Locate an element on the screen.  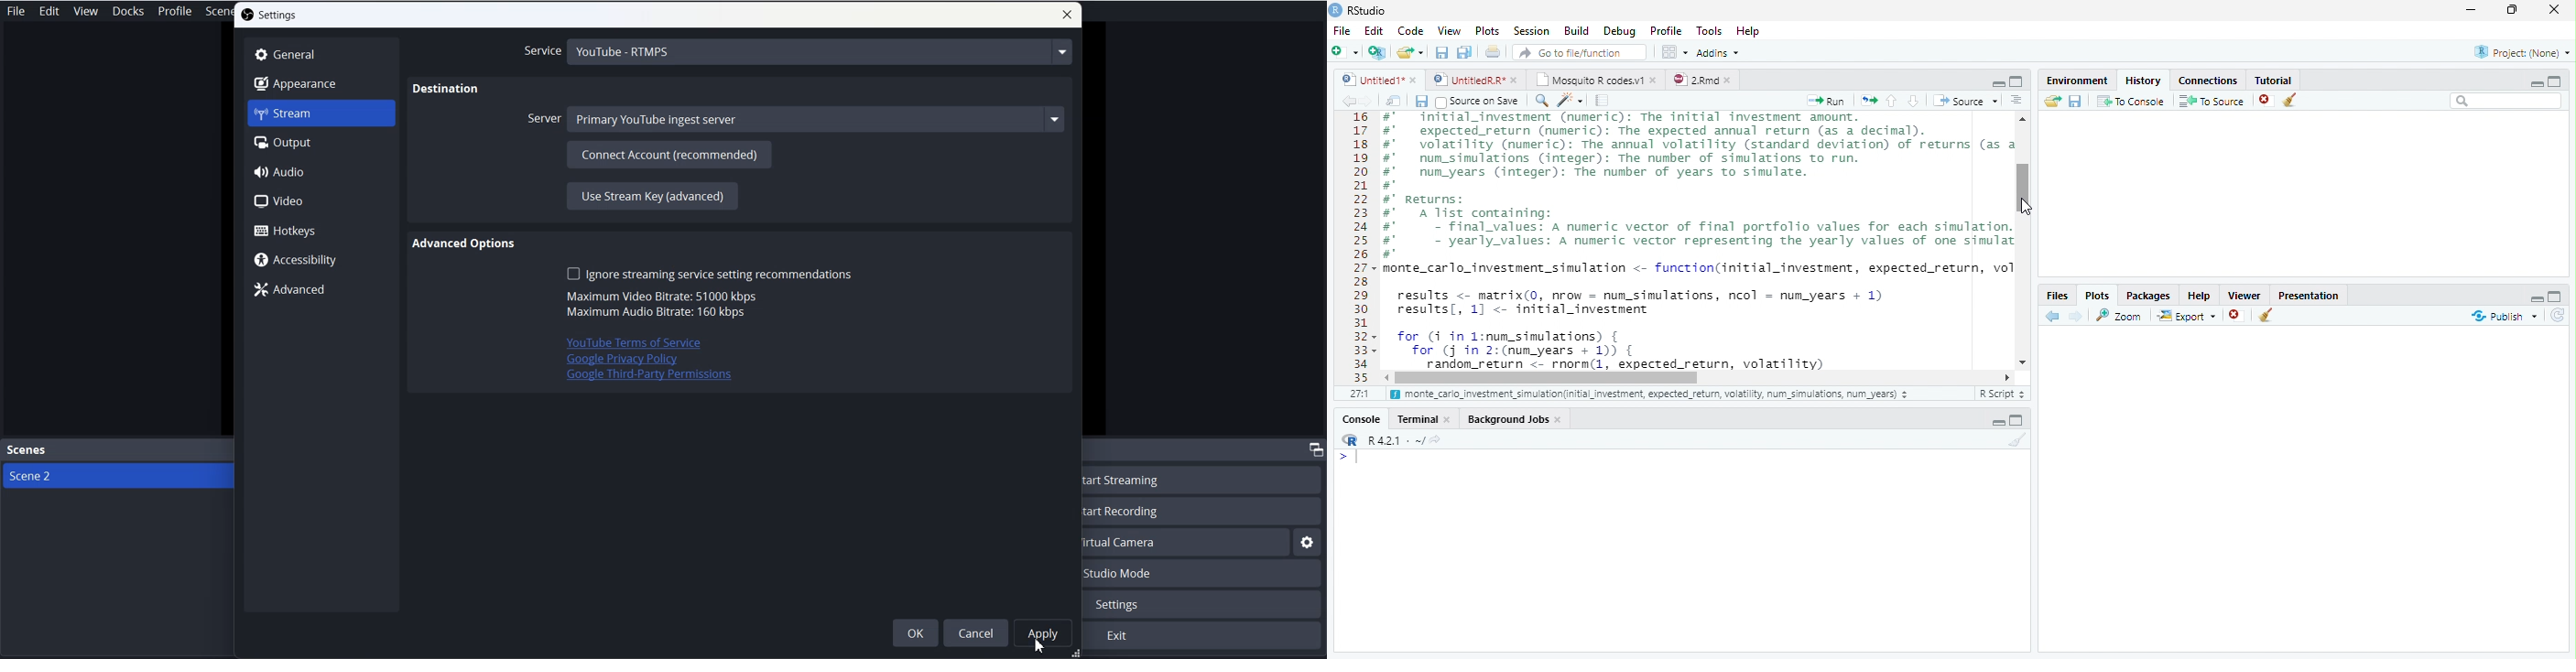
General is located at coordinates (321, 55).